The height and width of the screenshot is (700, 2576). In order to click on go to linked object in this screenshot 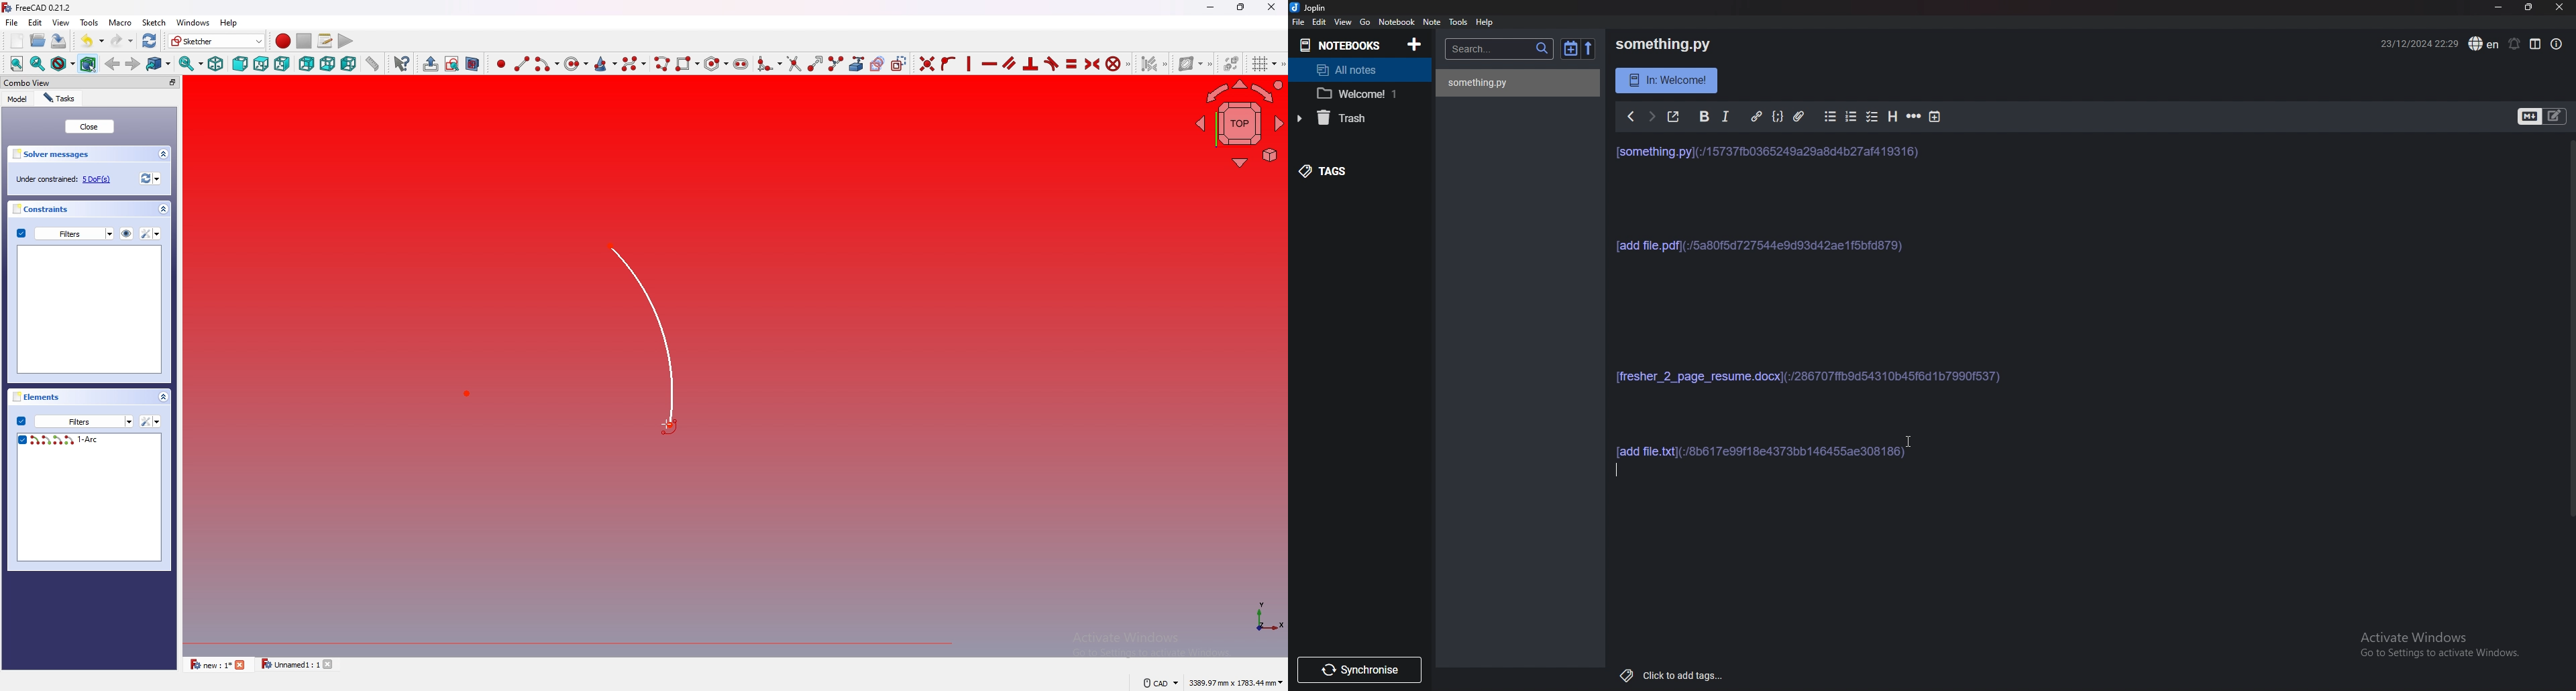, I will do `click(159, 63)`.